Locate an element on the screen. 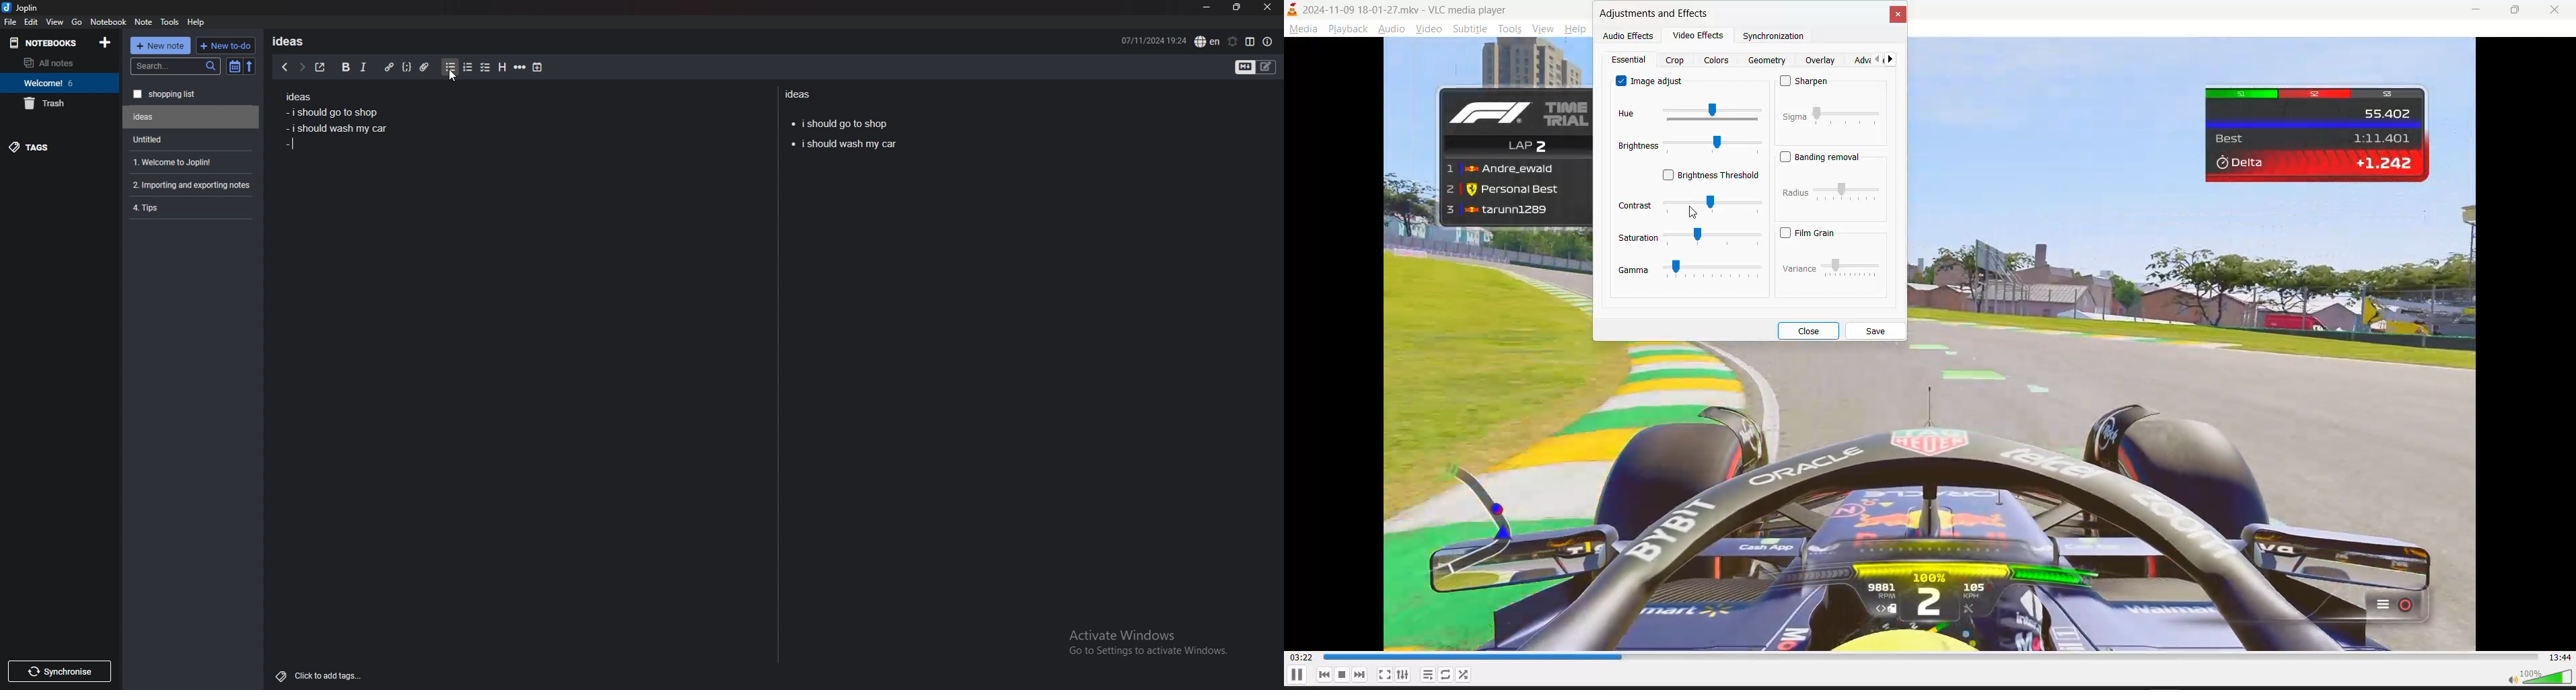 The height and width of the screenshot is (700, 2576). cursor is located at coordinates (1694, 214).